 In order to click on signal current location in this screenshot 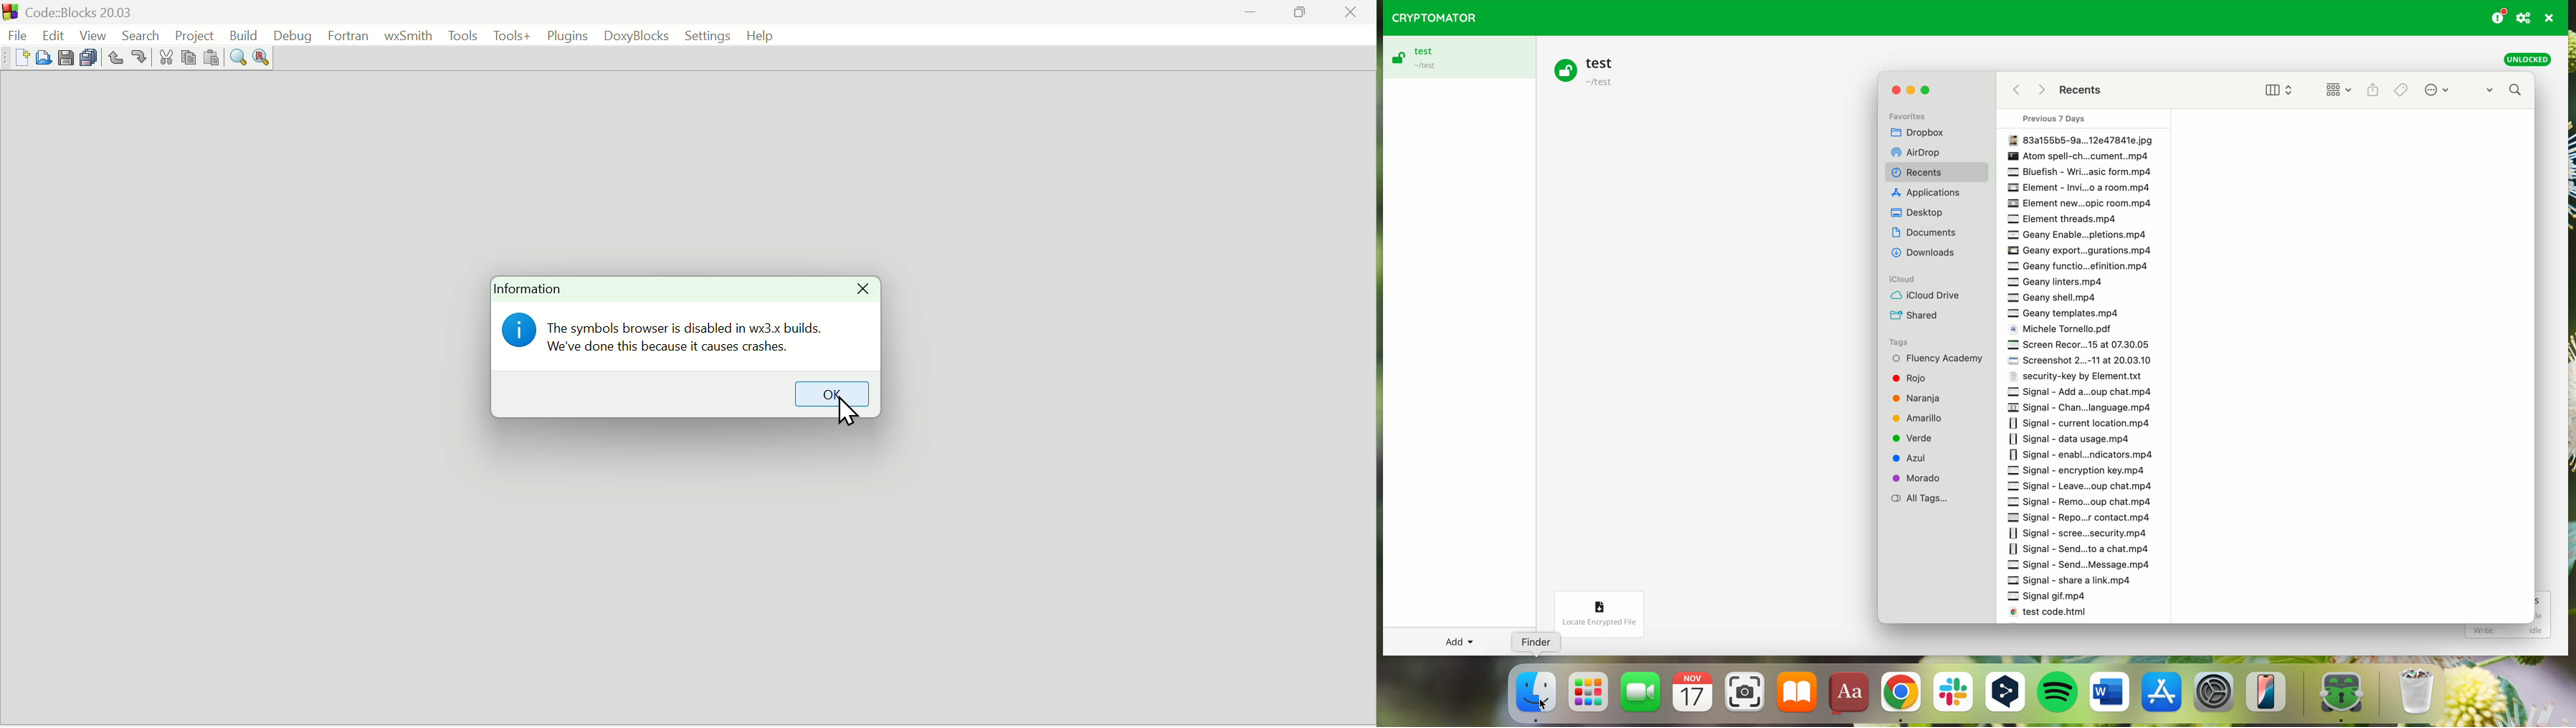, I will do `click(2081, 422)`.